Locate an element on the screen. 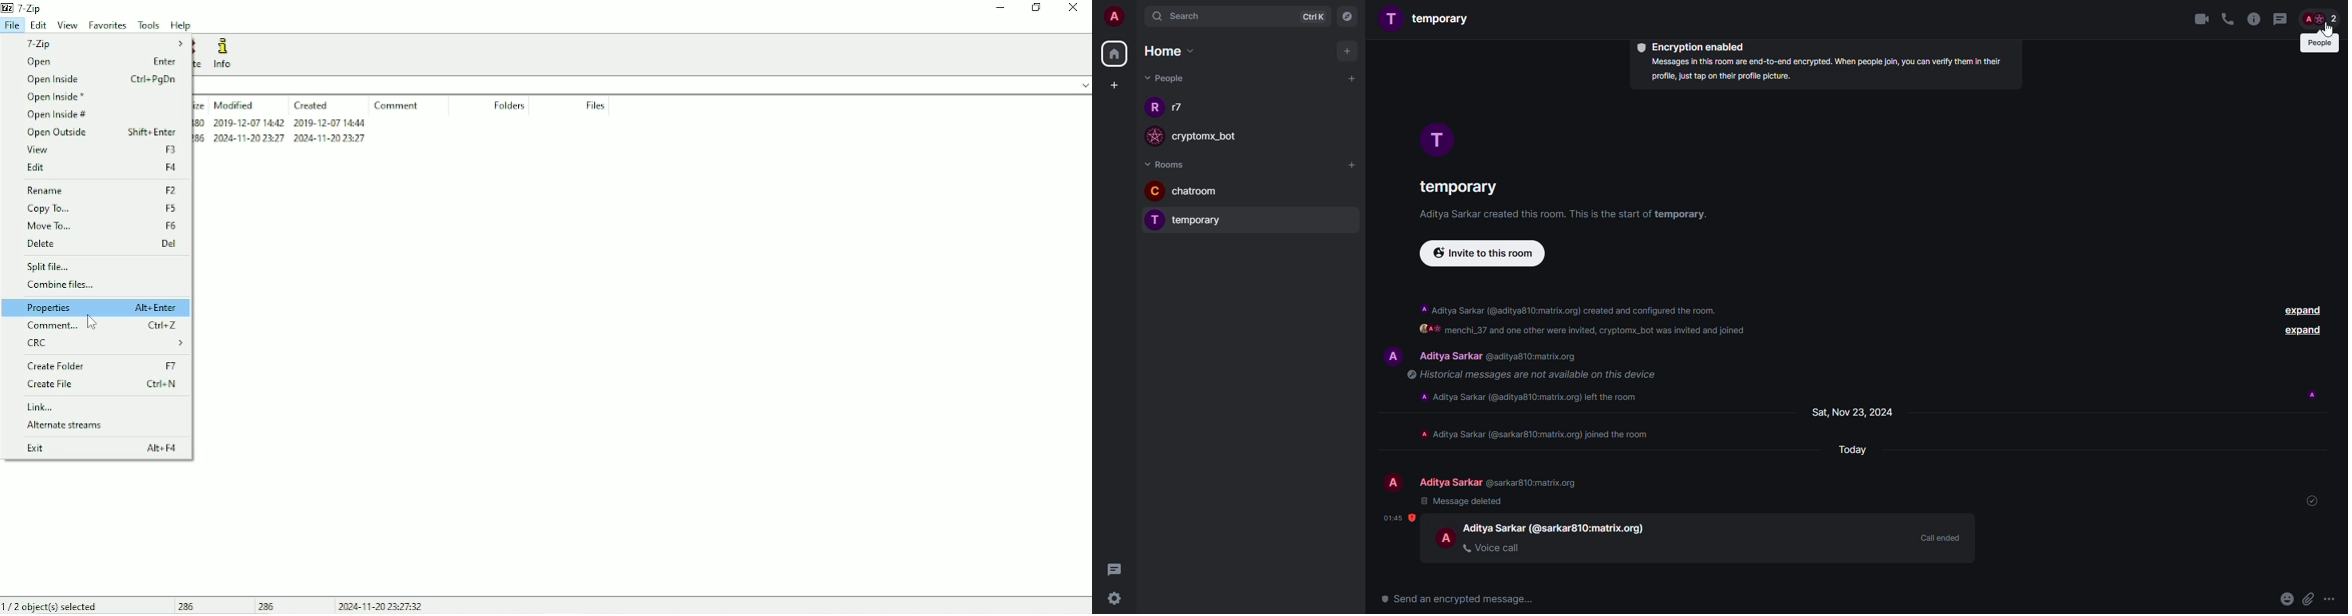 This screenshot has height=616, width=2352. Link is located at coordinates (46, 407).